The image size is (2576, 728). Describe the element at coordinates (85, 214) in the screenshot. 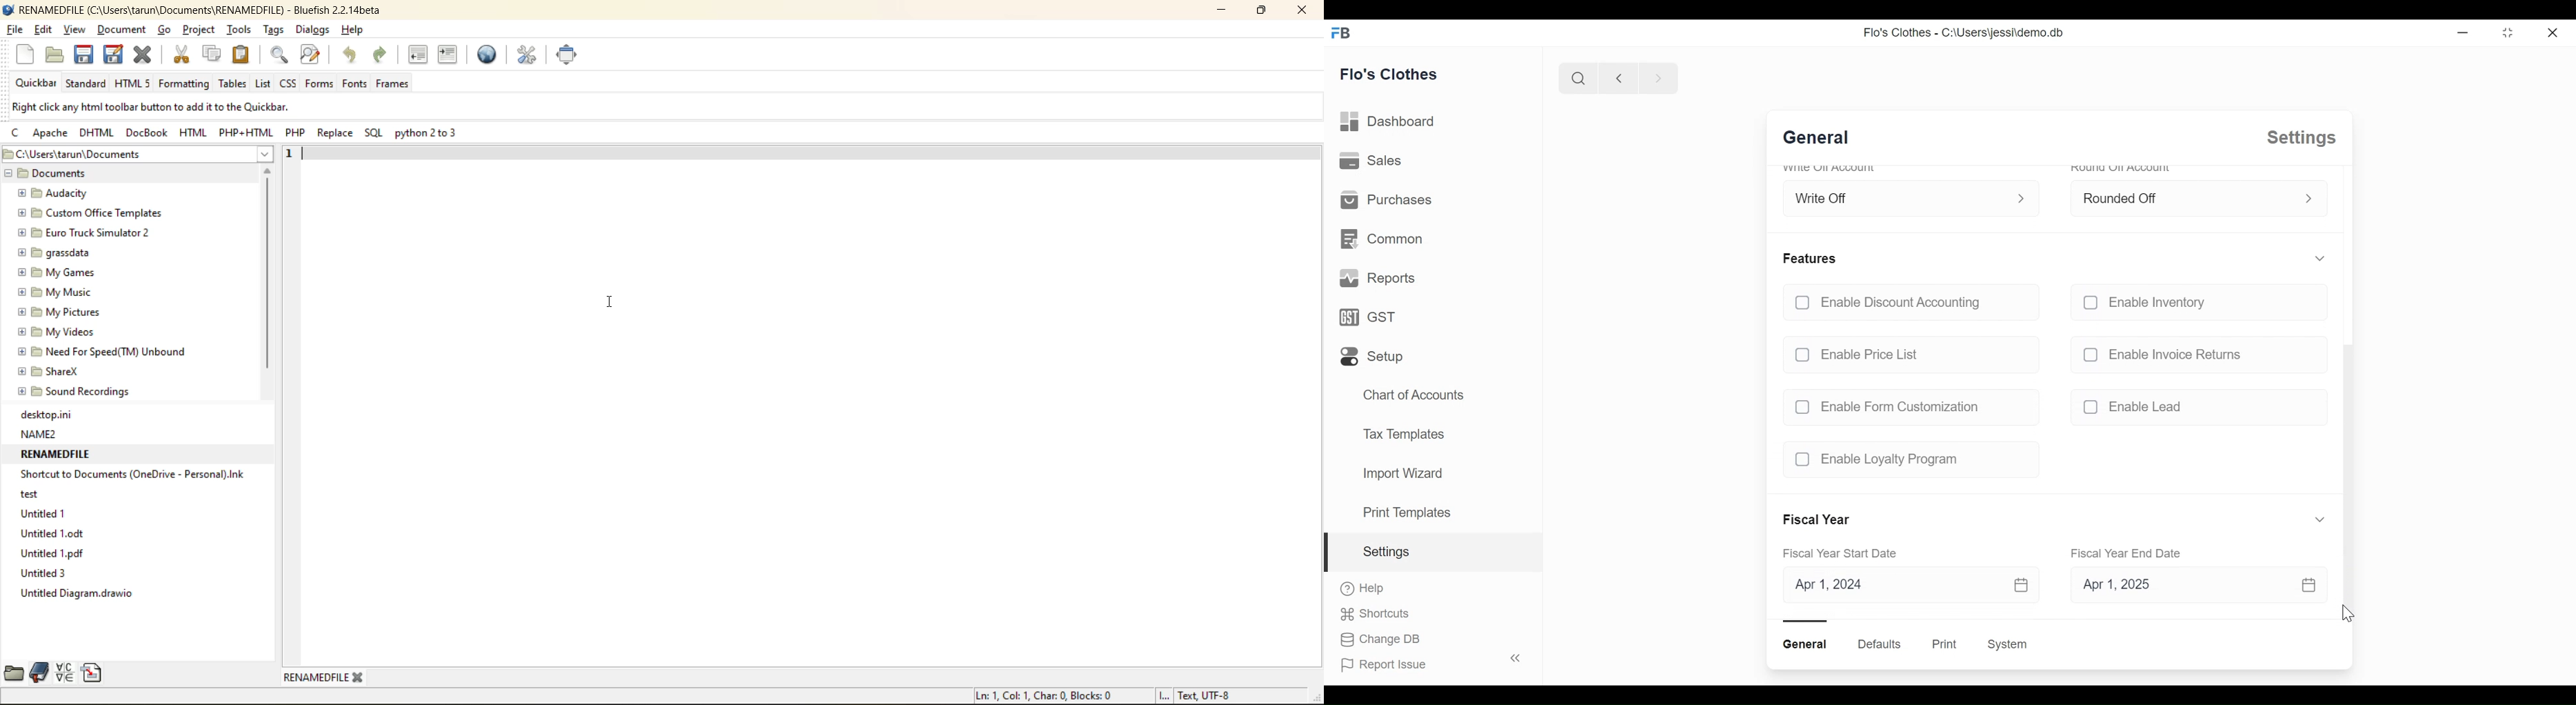

I see `Custom Office Templates` at that location.